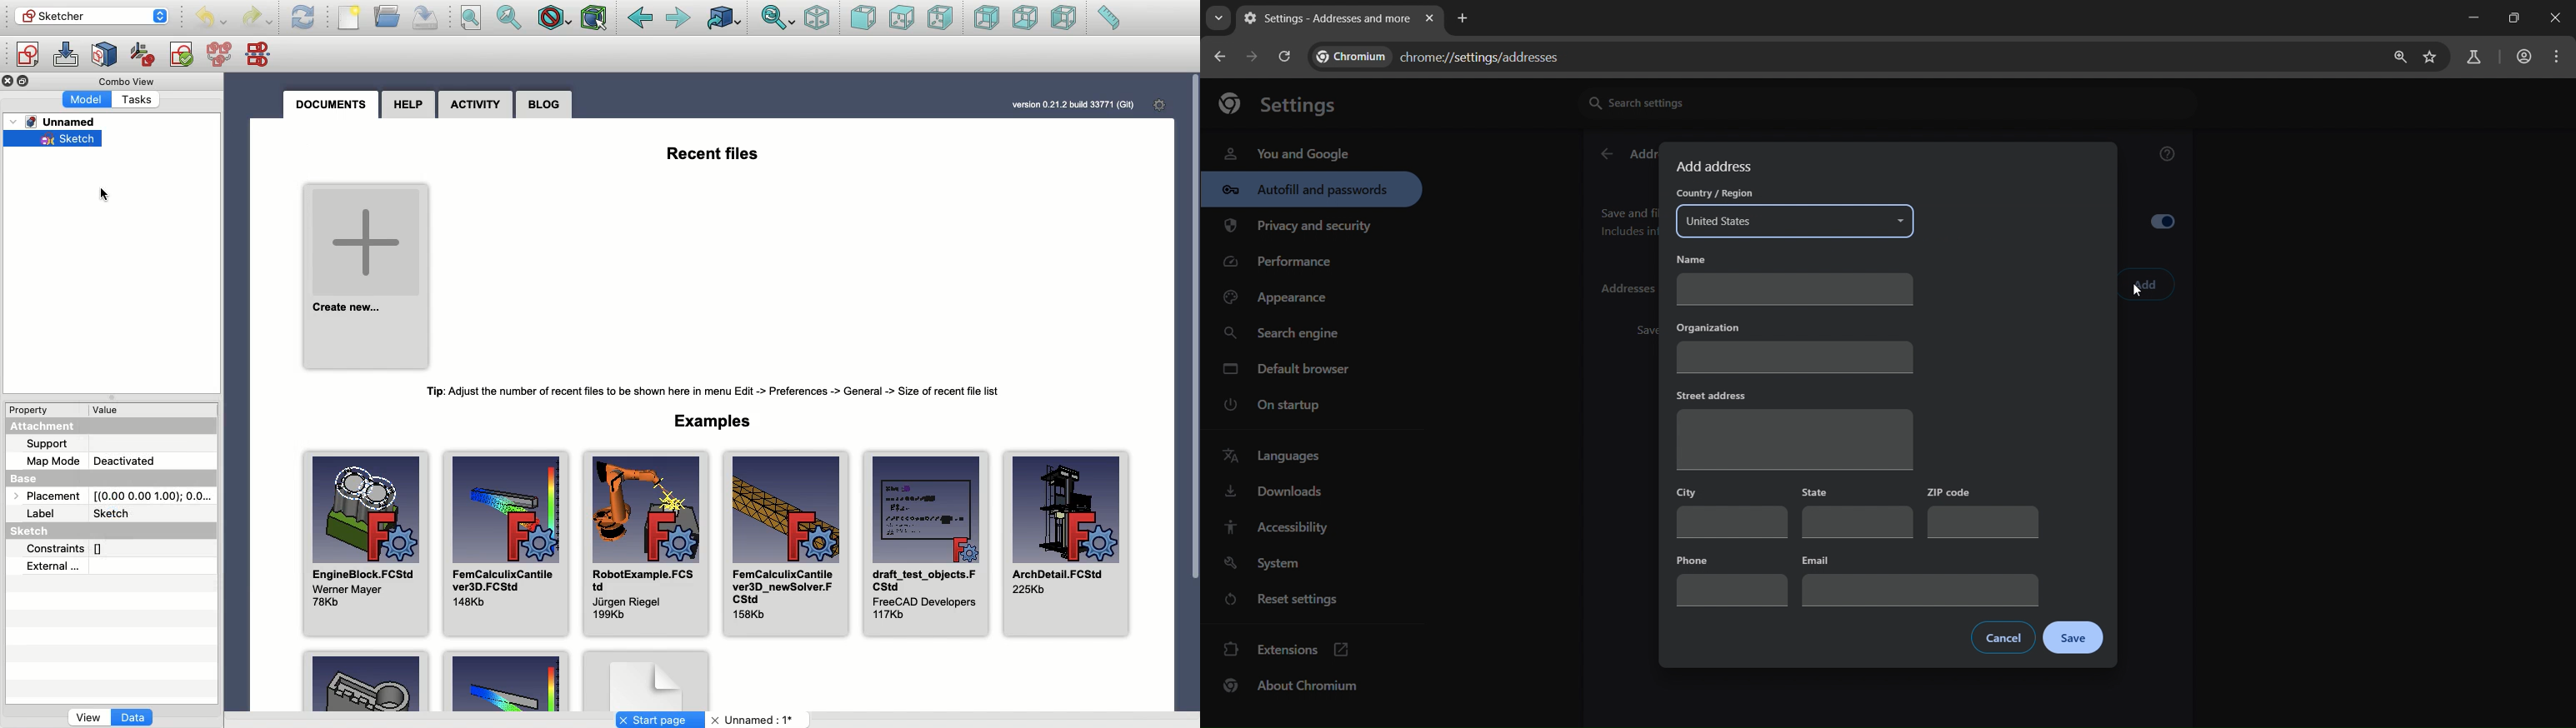 The height and width of the screenshot is (728, 2576). Describe the element at coordinates (182, 57) in the screenshot. I see `Validate sketch` at that location.